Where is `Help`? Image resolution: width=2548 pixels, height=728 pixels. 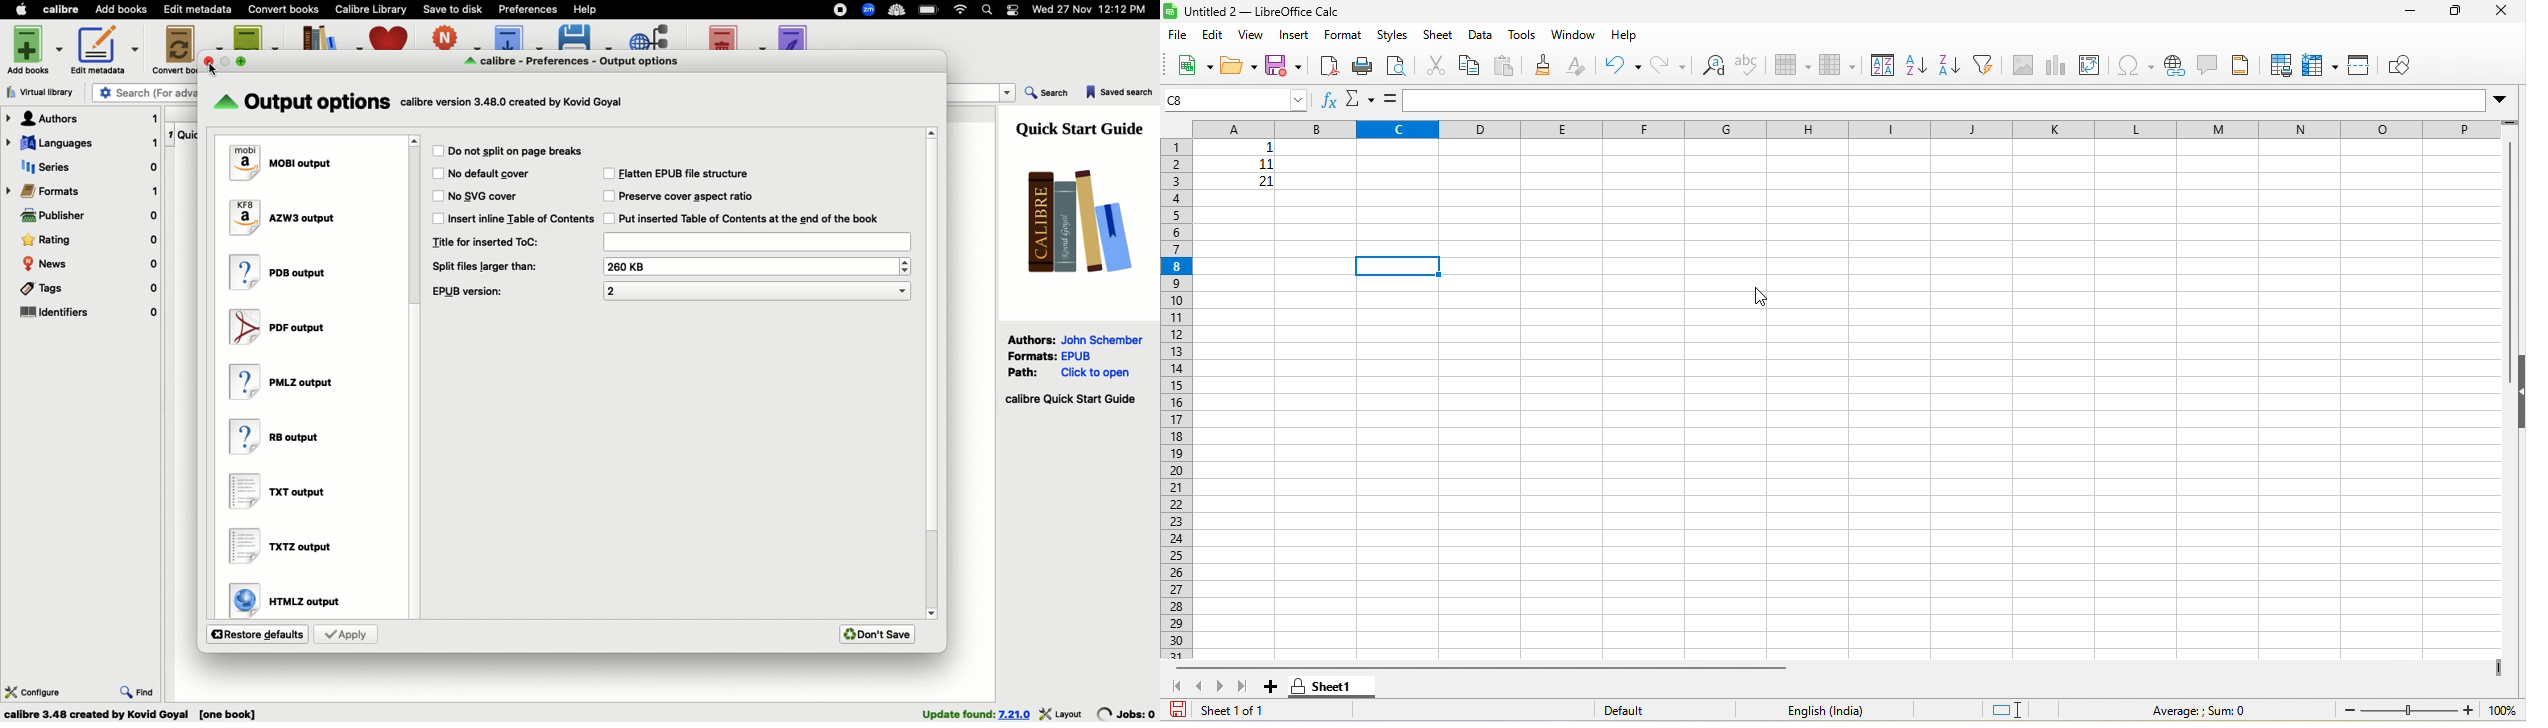 Help is located at coordinates (584, 8).